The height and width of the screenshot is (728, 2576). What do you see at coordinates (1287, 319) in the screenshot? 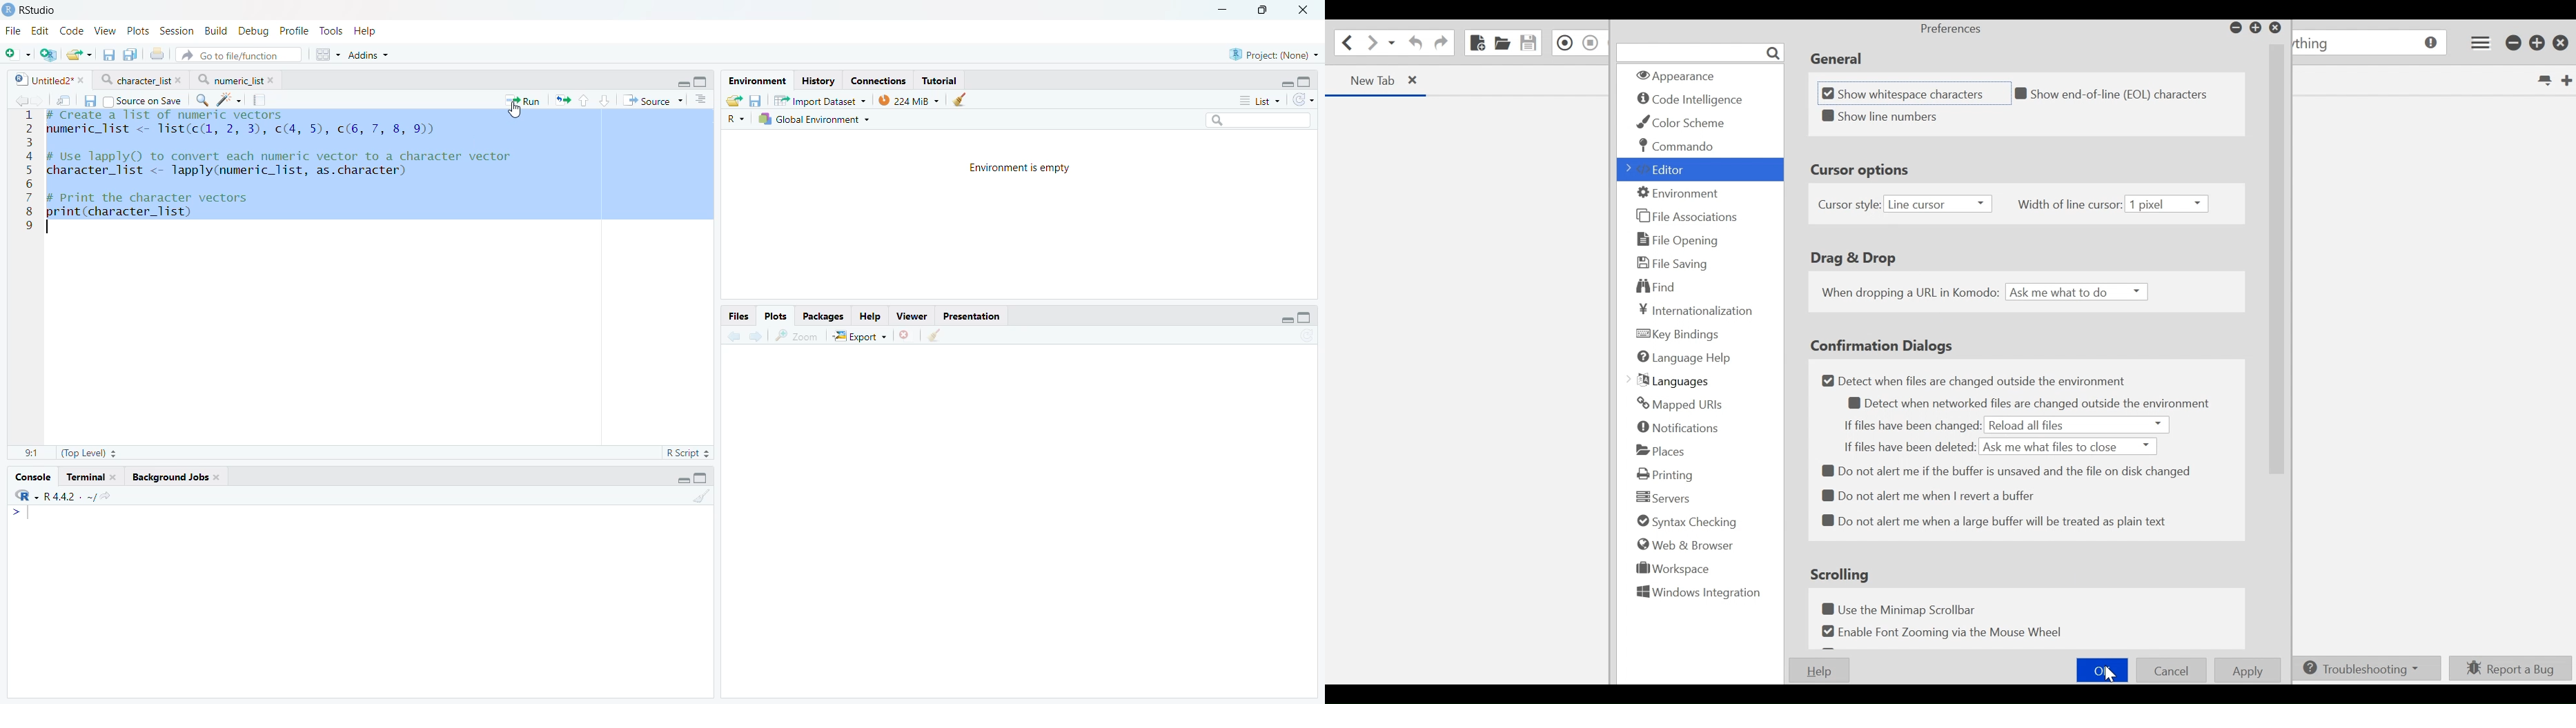
I see `Hide` at bounding box center [1287, 319].